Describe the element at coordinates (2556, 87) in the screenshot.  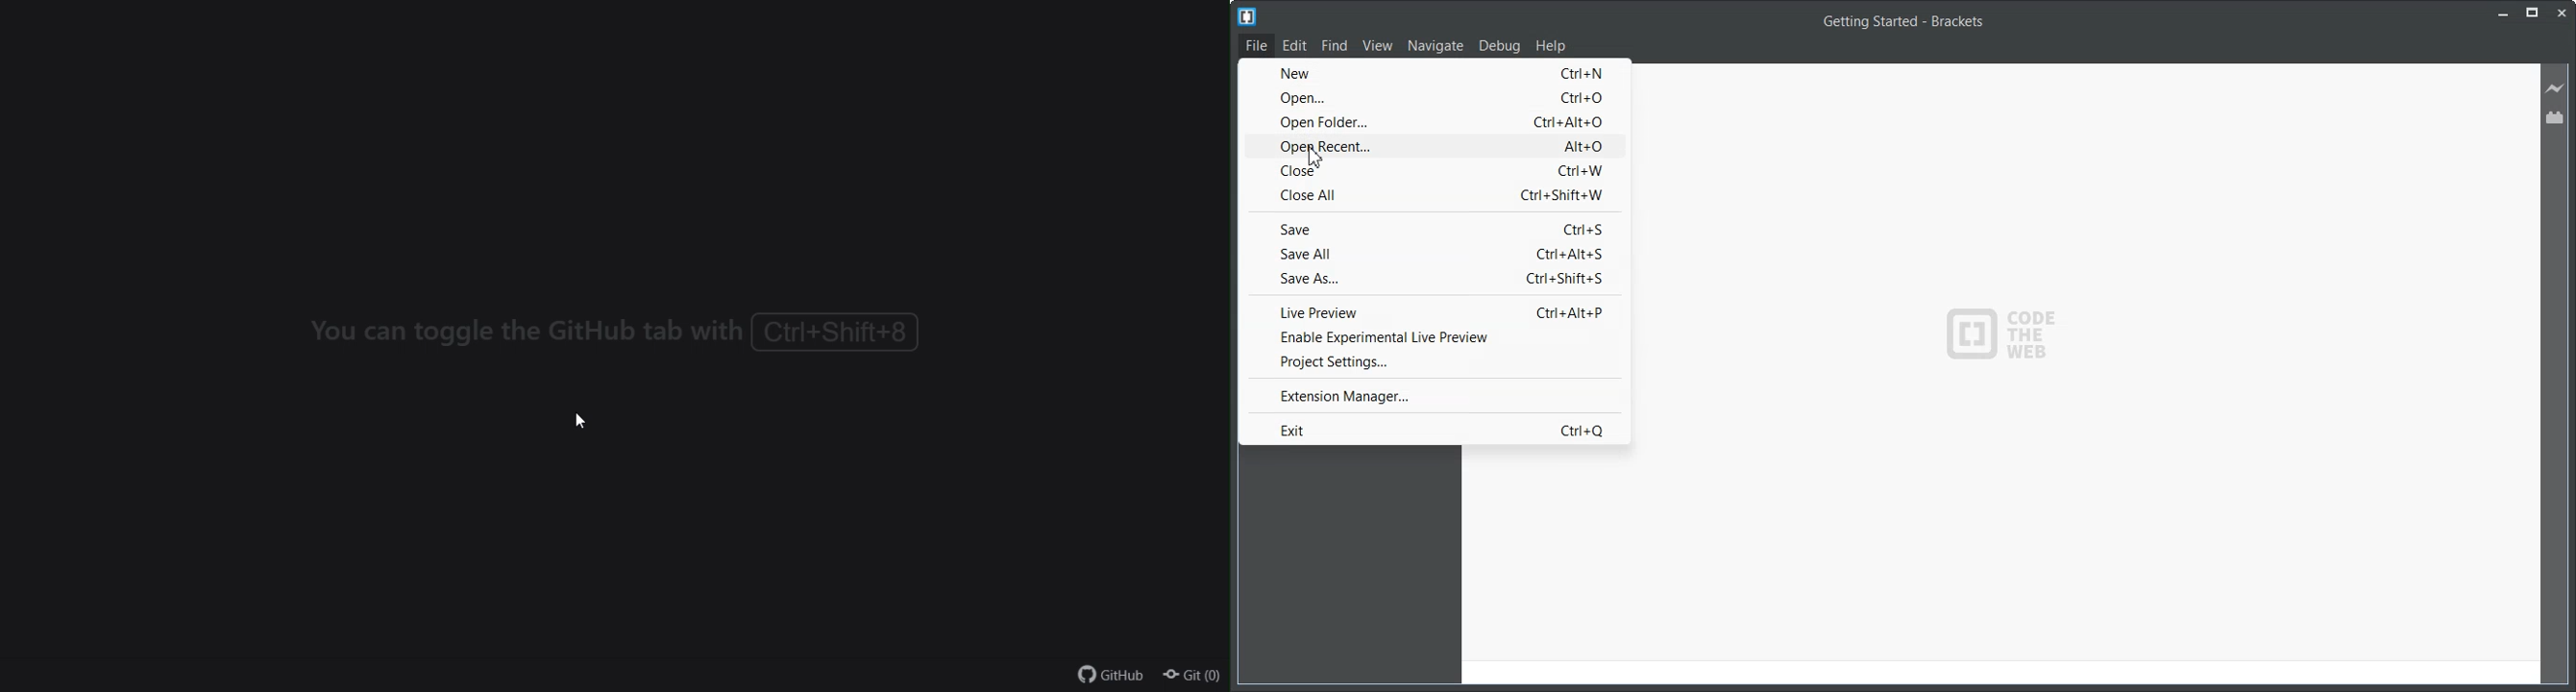
I see `Live Preview` at that location.